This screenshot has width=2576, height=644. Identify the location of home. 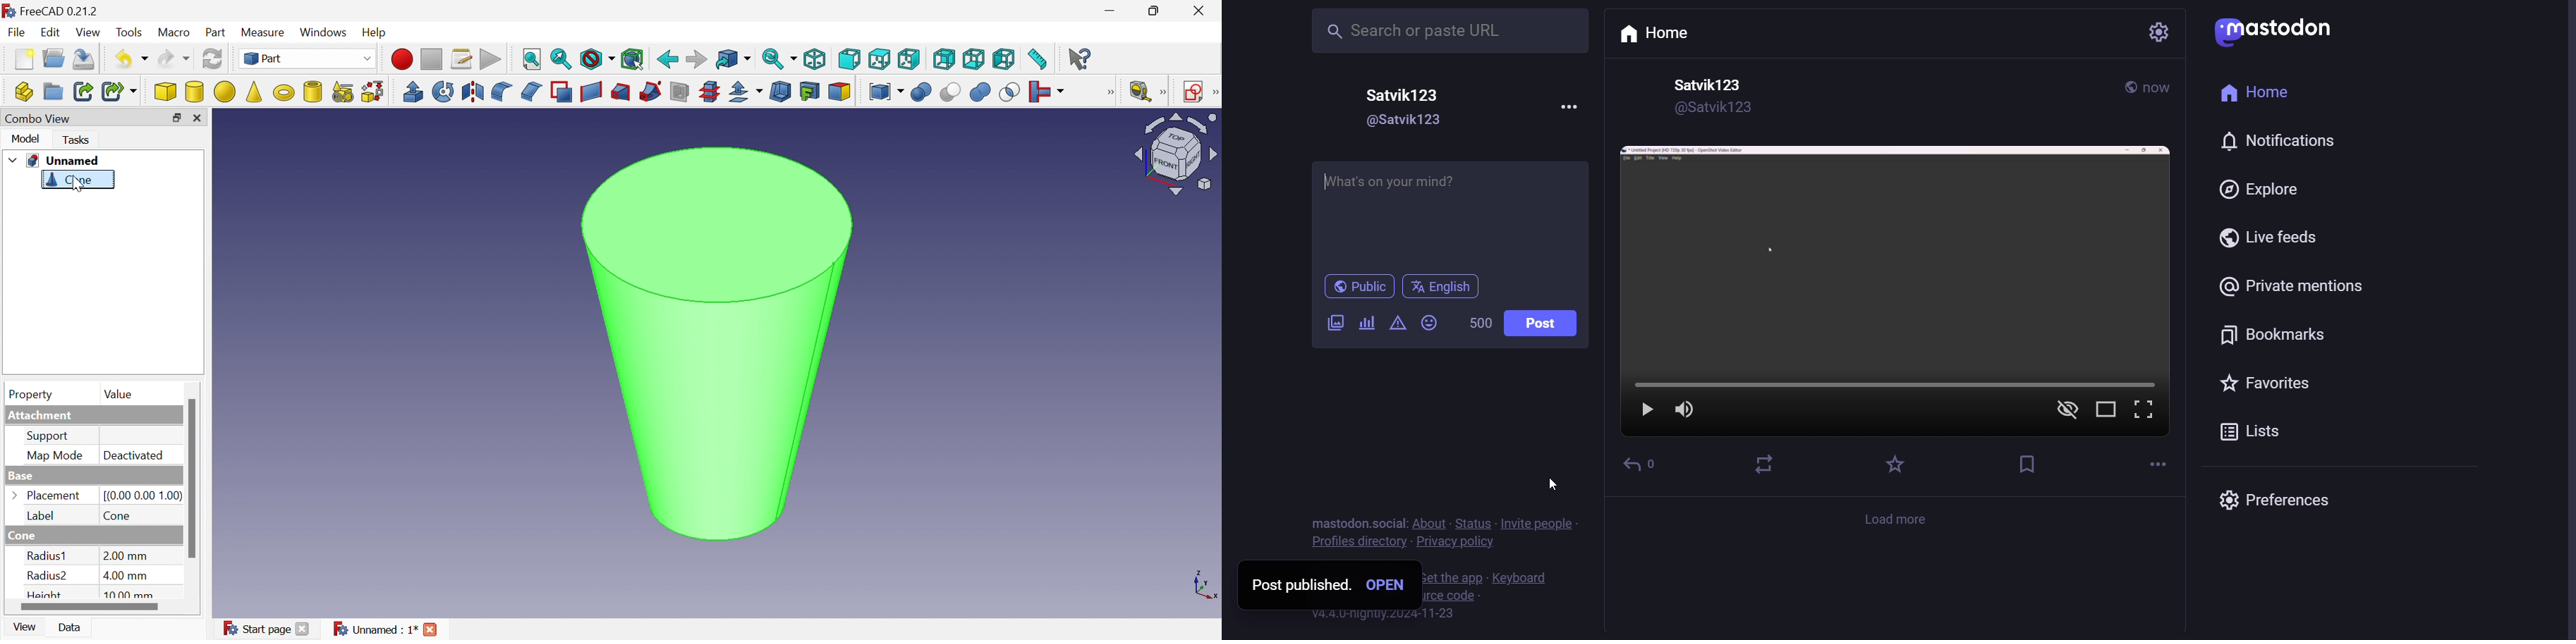
(2262, 93).